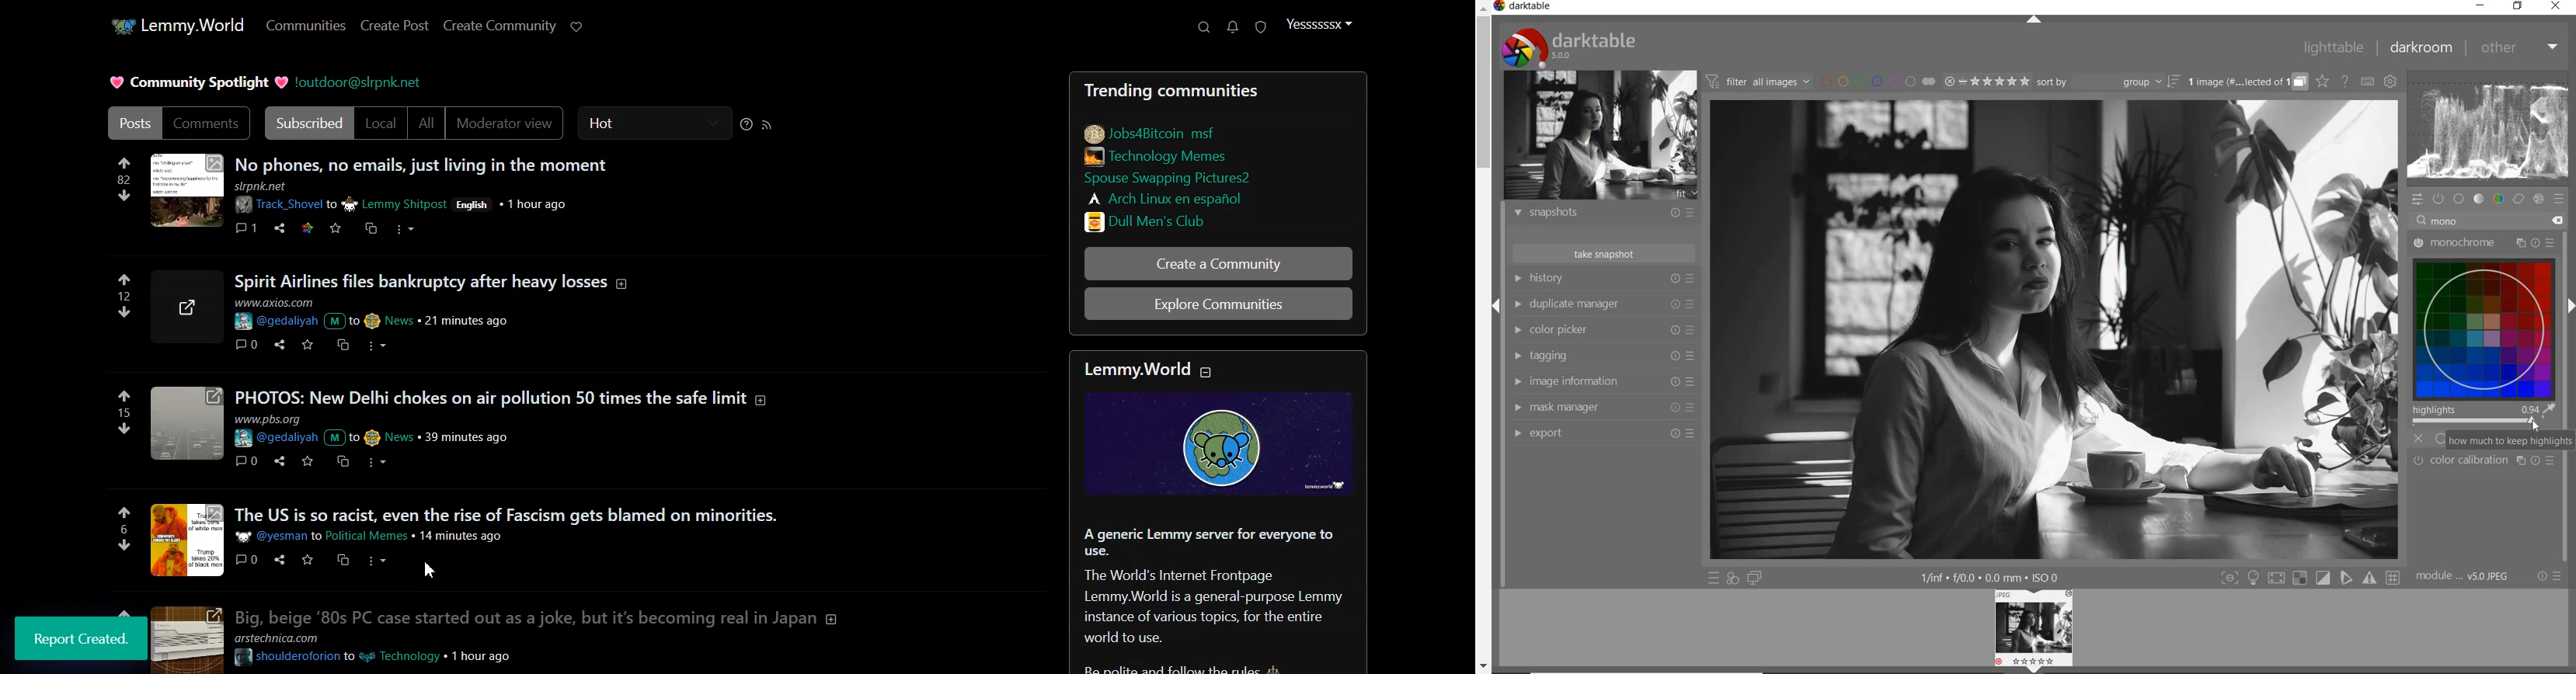 The image size is (2576, 700). What do you see at coordinates (1603, 215) in the screenshot?
I see `snapshots` at bounding box center [1603, 215].